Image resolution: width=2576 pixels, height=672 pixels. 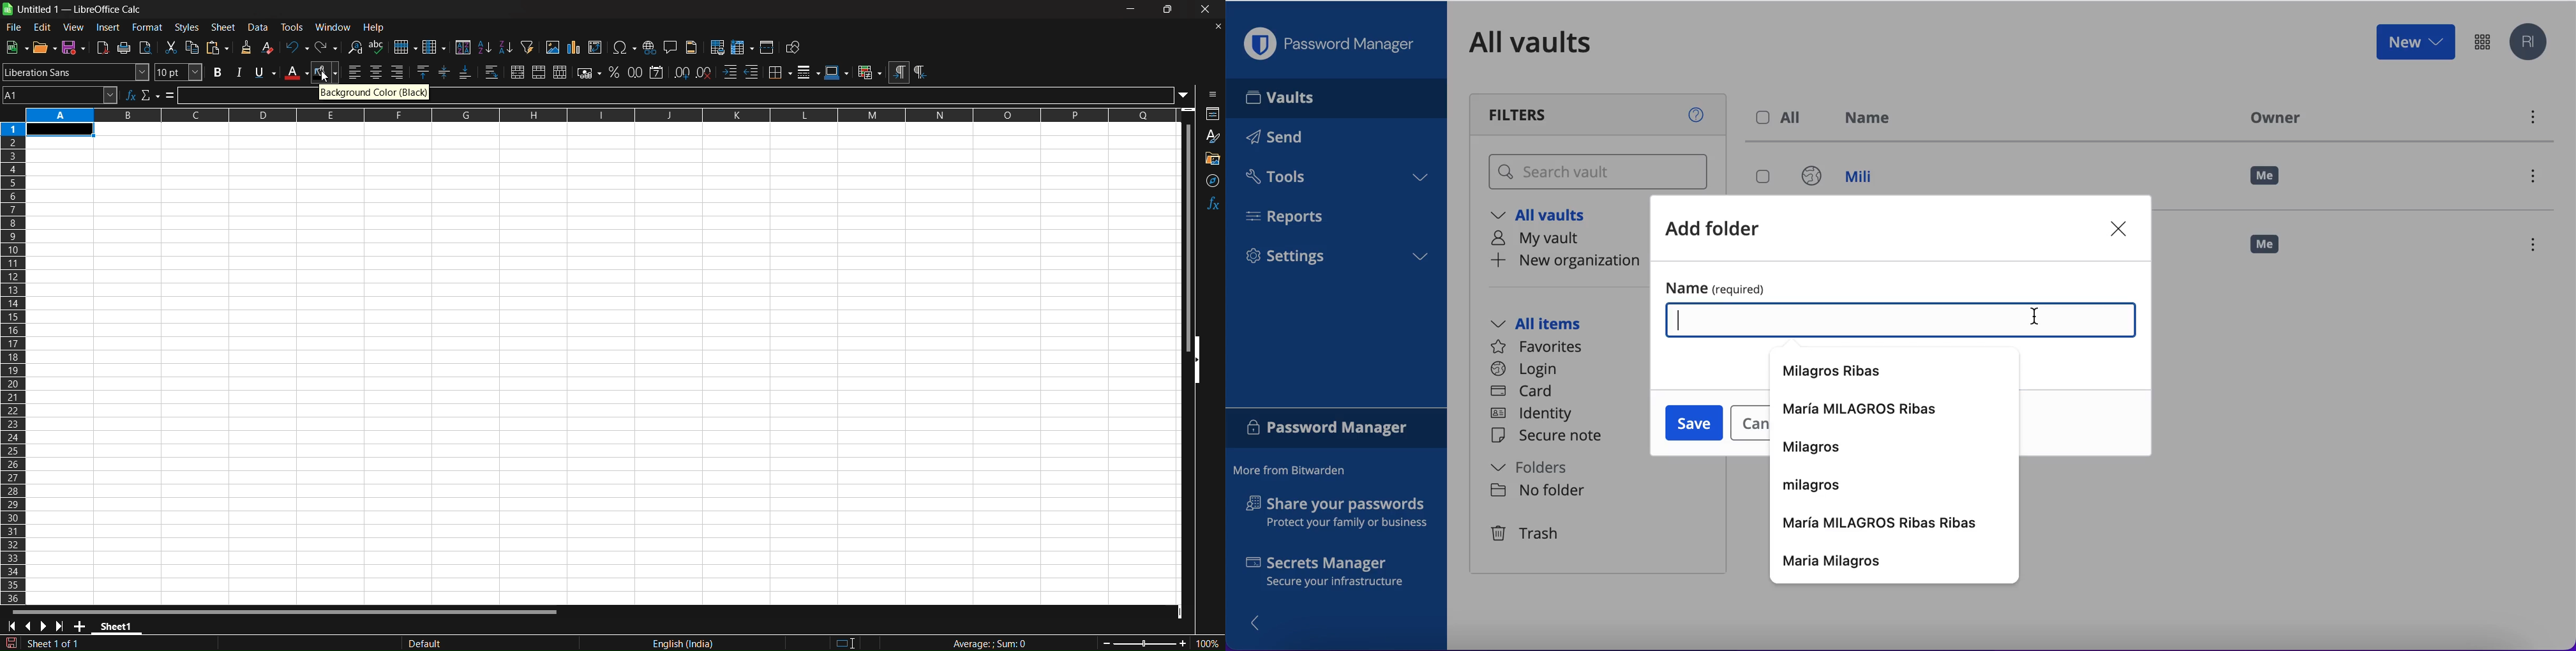 I want to click on Horizontal scroll bar, so click(x=285, y=613).